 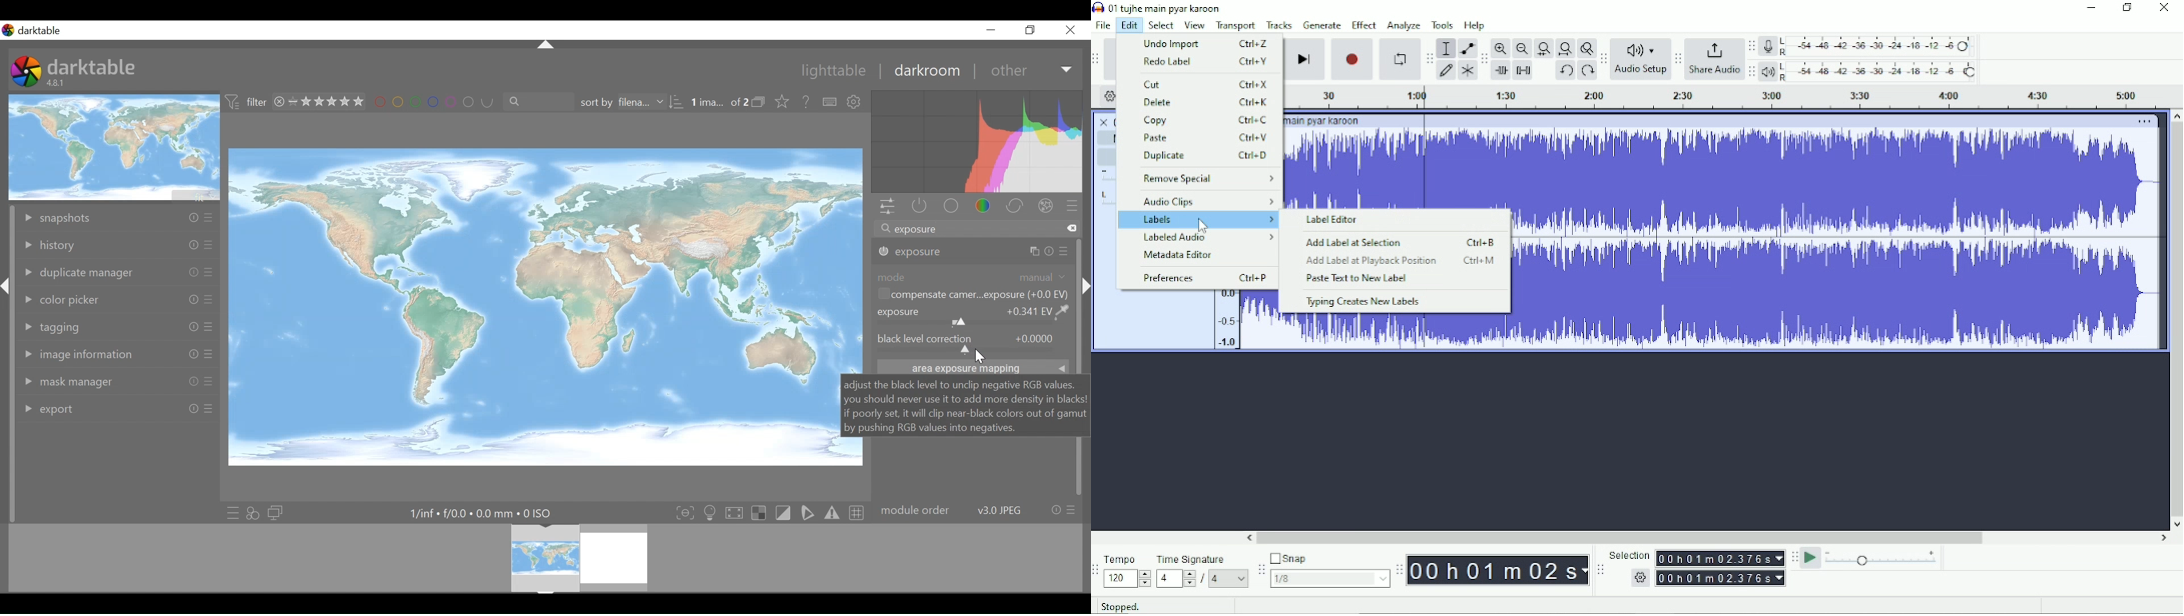 What do you see at coordinates (1446, 48) in the screenshot?
I see `Selection tool` at bounding box center [1446, 48].